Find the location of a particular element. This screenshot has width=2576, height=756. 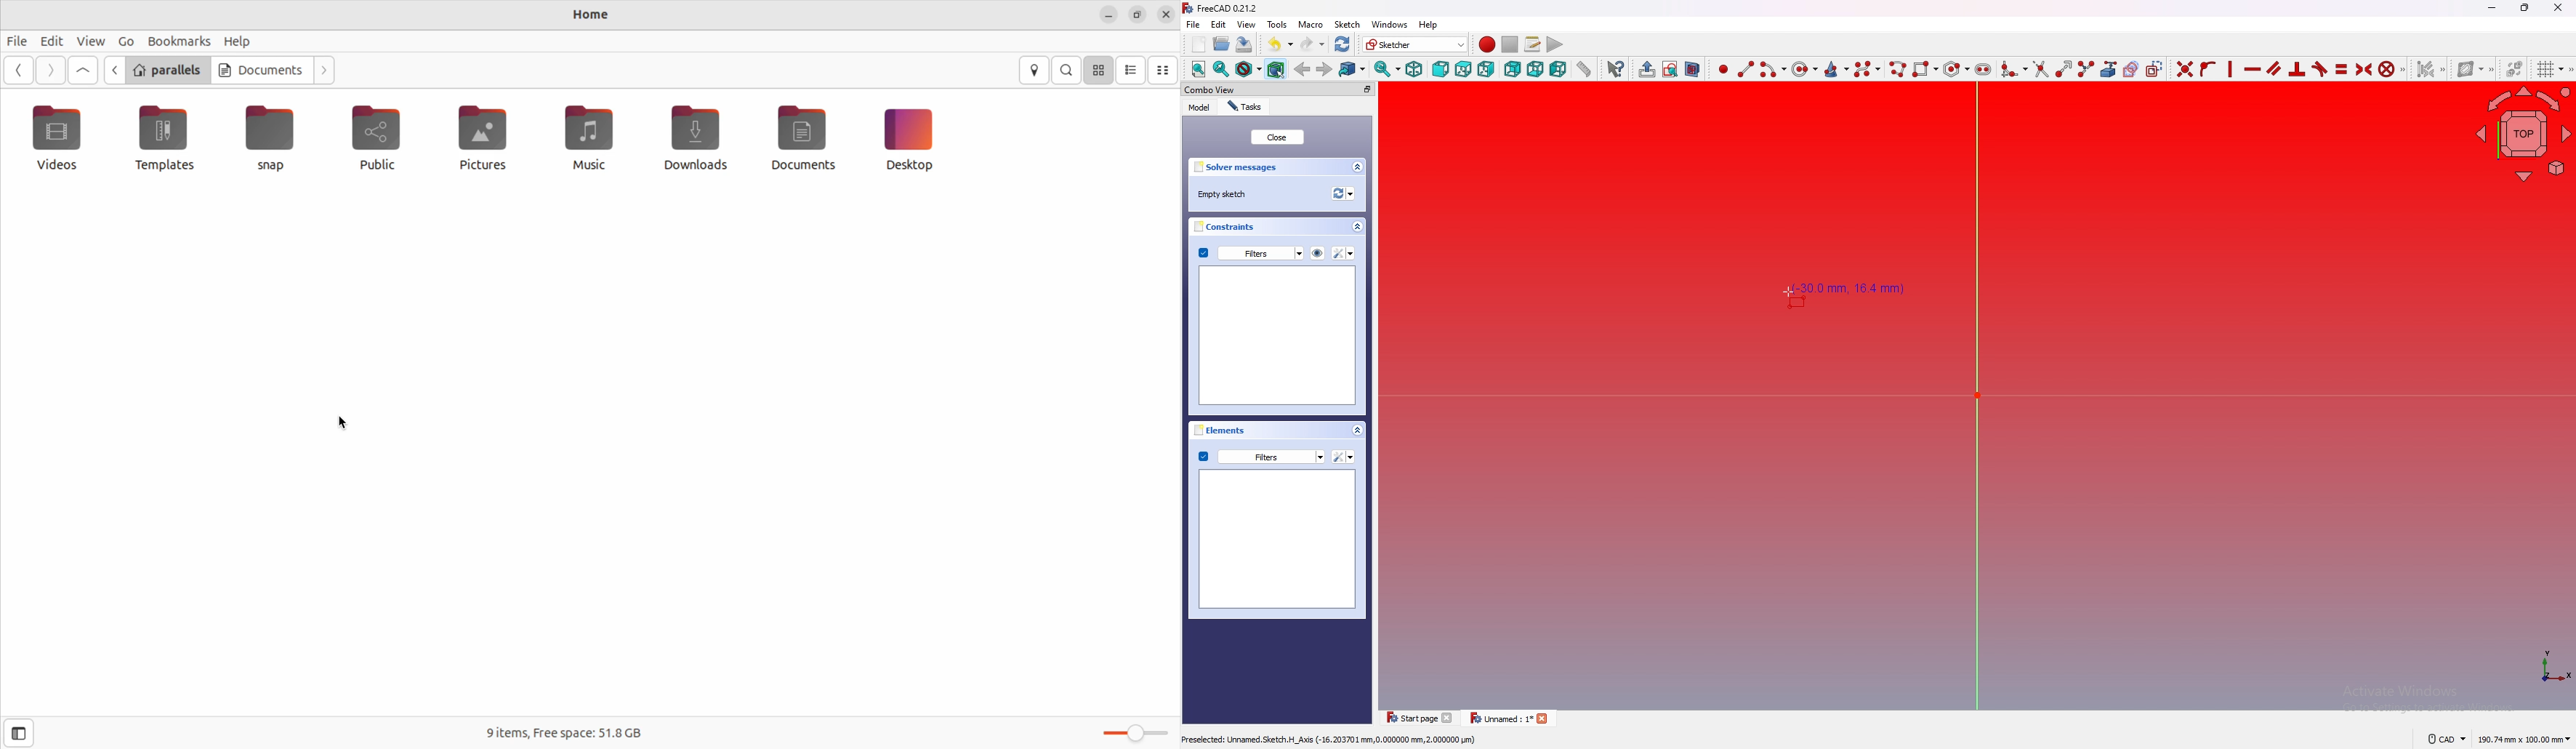

synced view is located at coordinates (1388, 69).